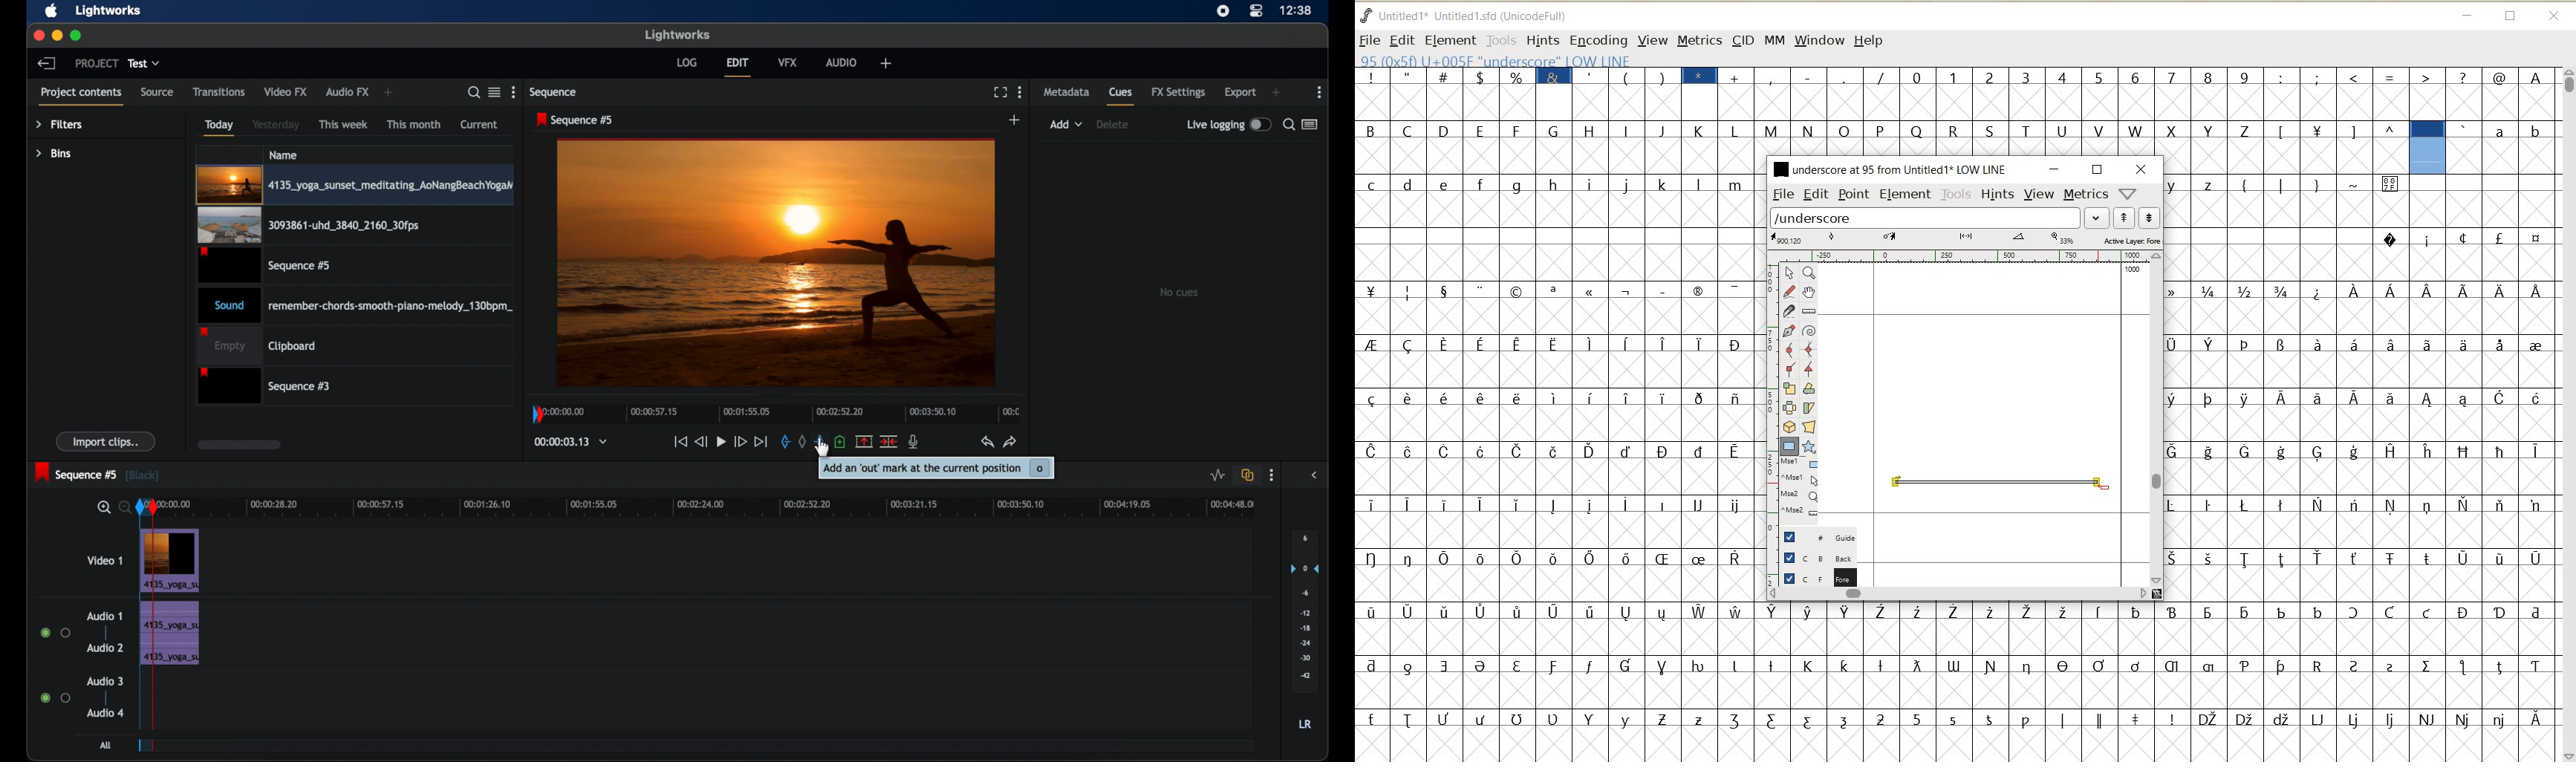 The height and width of the screenshot is (784, 2576). What do you see at coordinates (219, 92) in the screenshot?
I see `transitions` at bounding box center [219, 92].